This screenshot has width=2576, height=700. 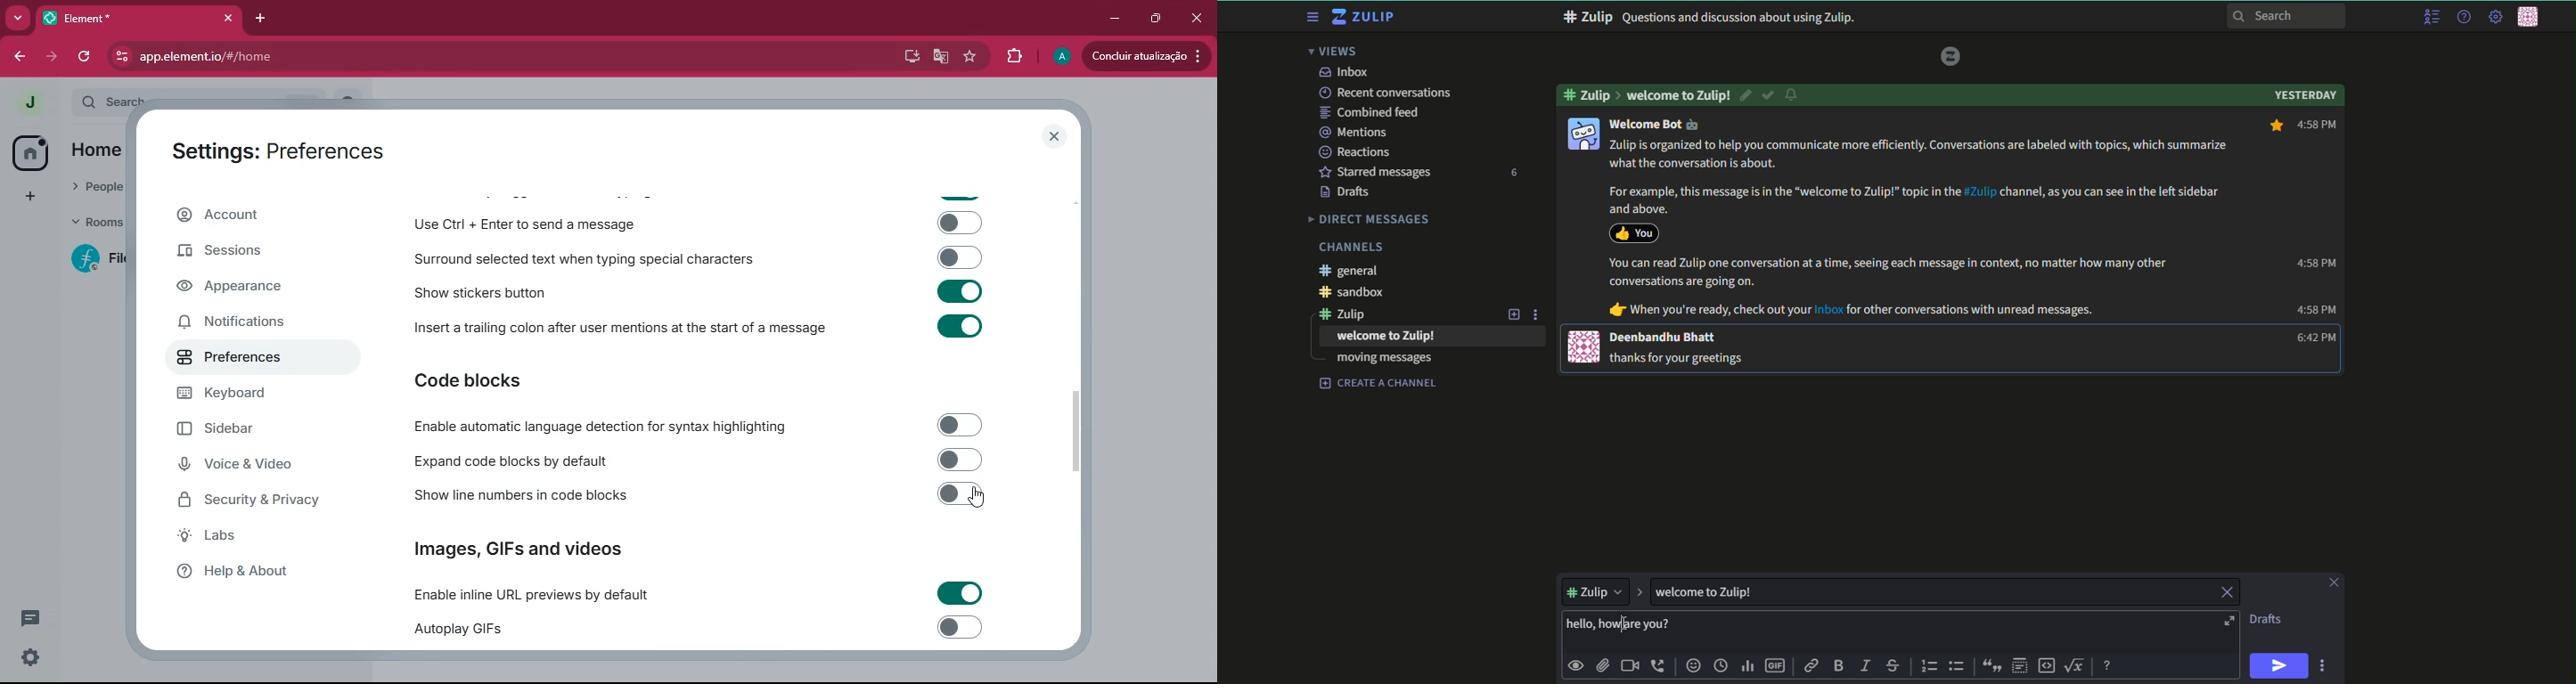 What do you see at coordinates (2109, 663) in the screenshot?
I see `message formatting` at bounding box center [2109, 663].